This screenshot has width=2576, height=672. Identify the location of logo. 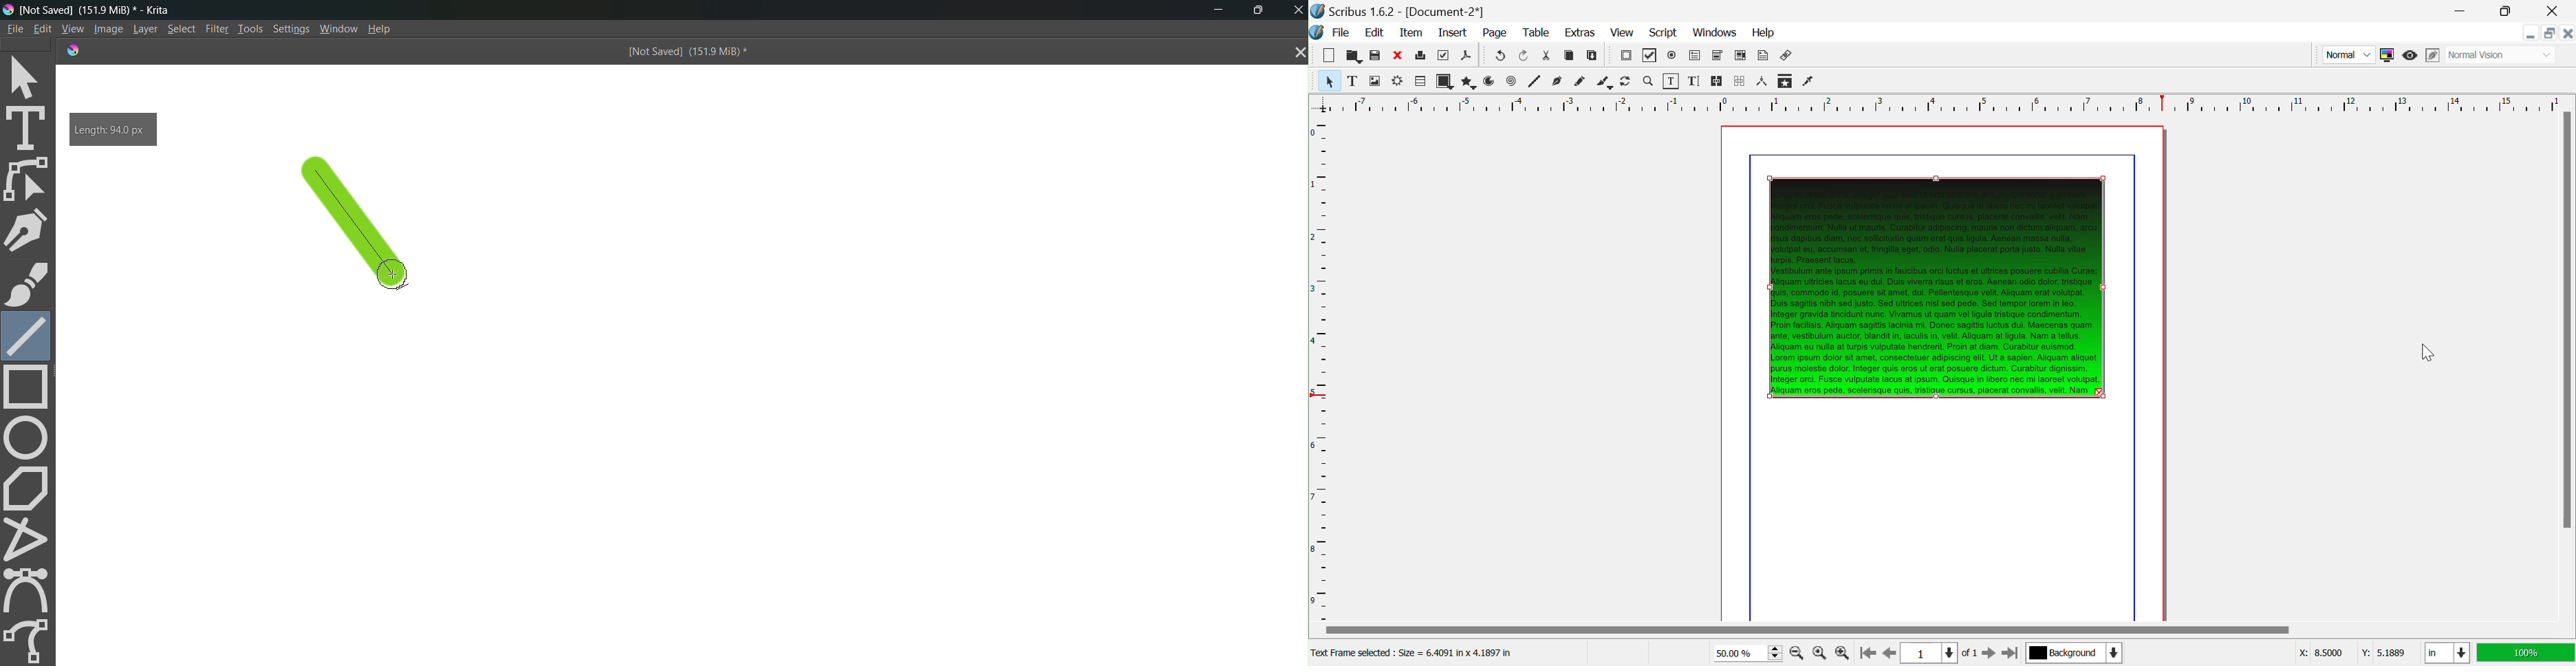
(8, 9).